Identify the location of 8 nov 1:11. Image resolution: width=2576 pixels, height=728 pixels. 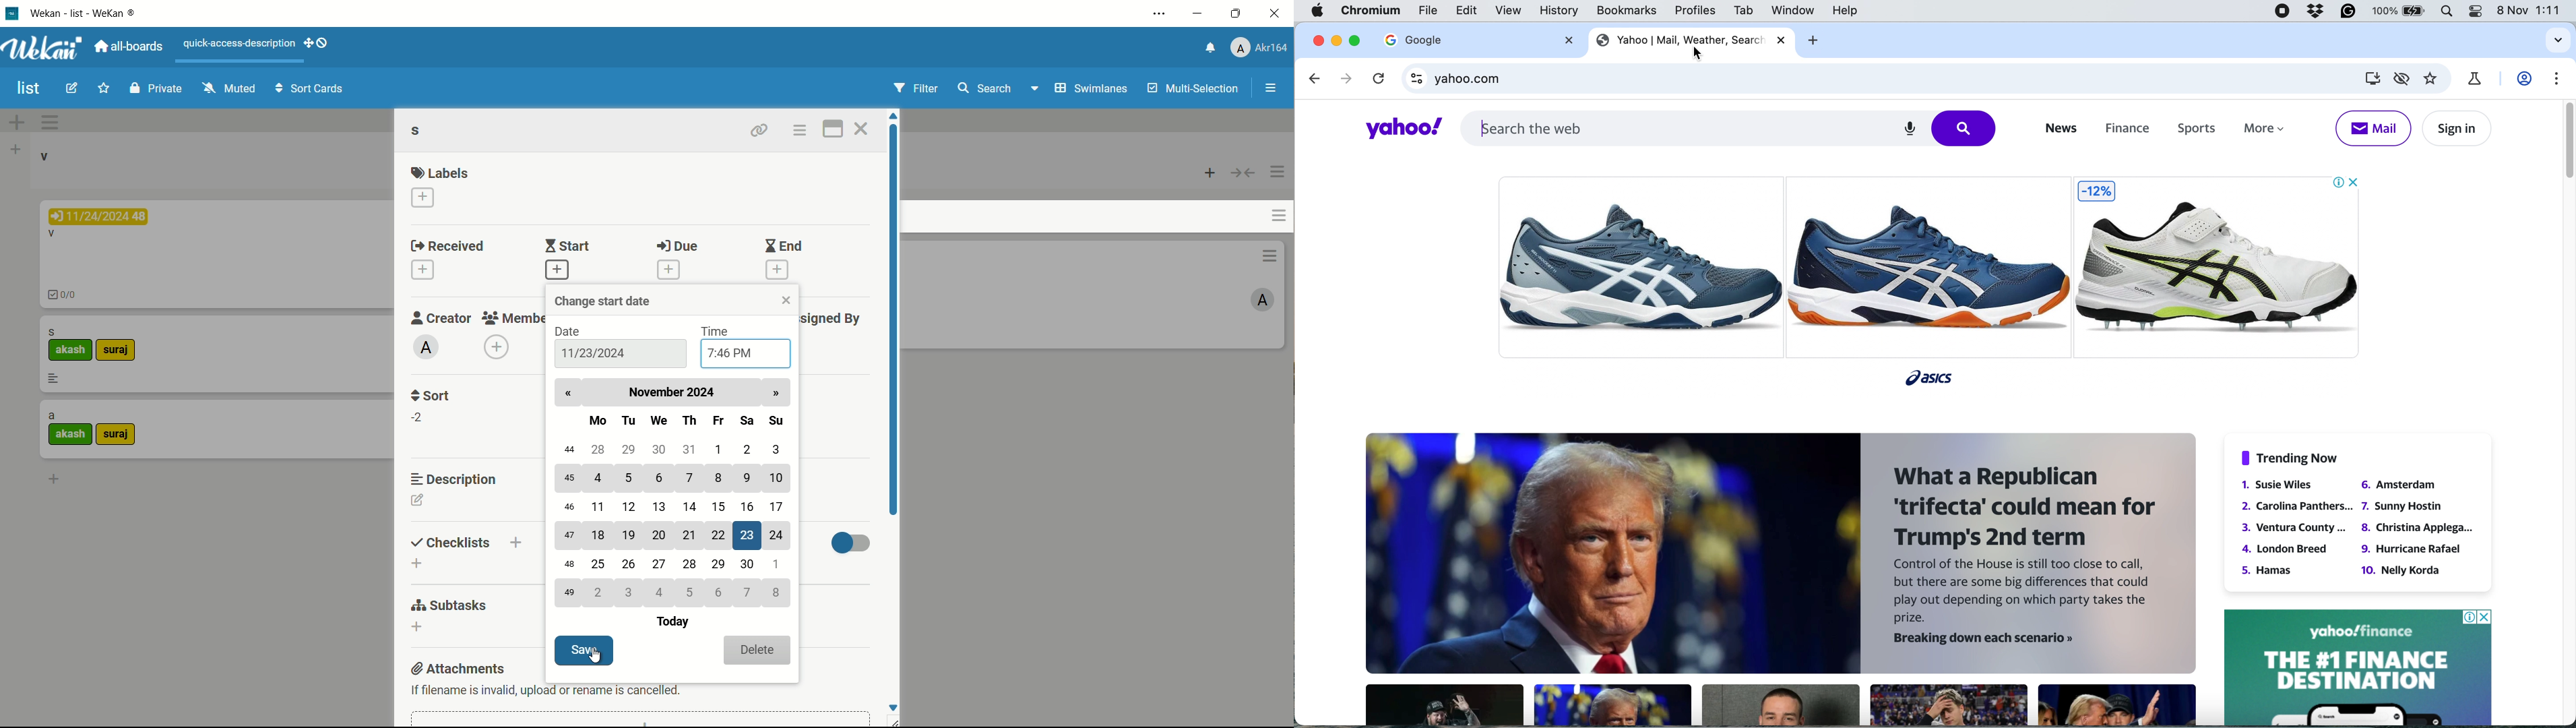
(2531, 10).